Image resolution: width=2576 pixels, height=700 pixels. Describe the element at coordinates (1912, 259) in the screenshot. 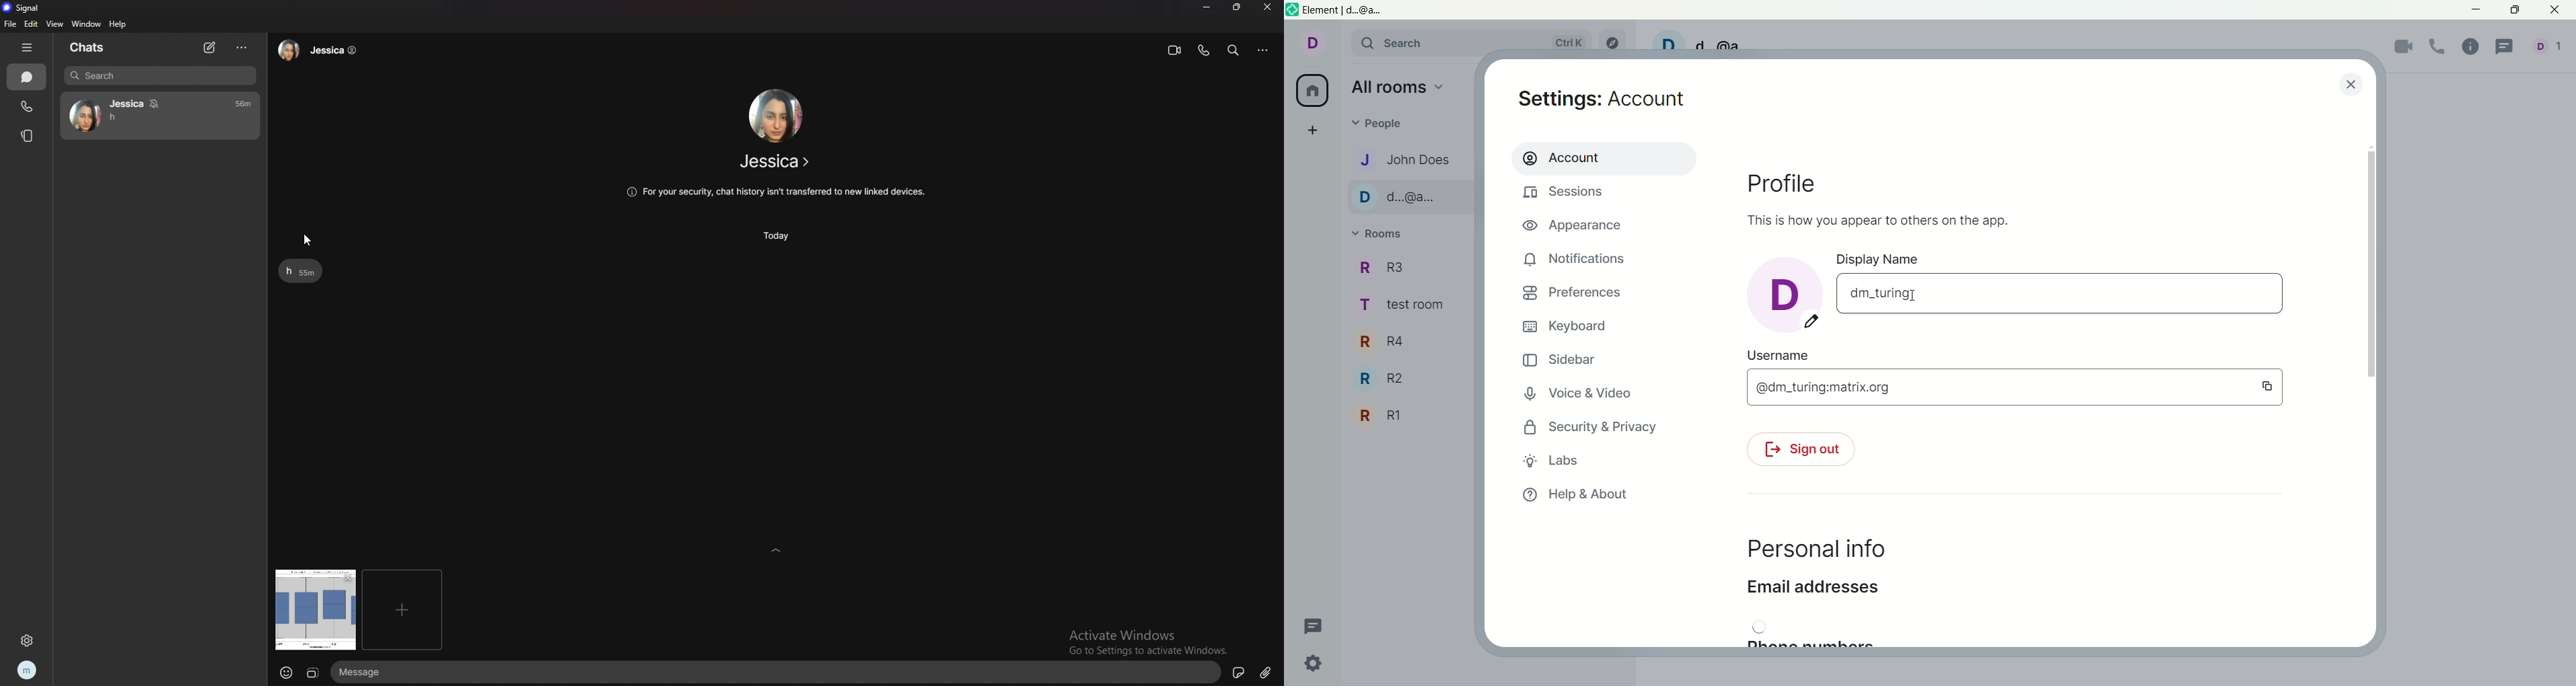

I see `display name` at that location.